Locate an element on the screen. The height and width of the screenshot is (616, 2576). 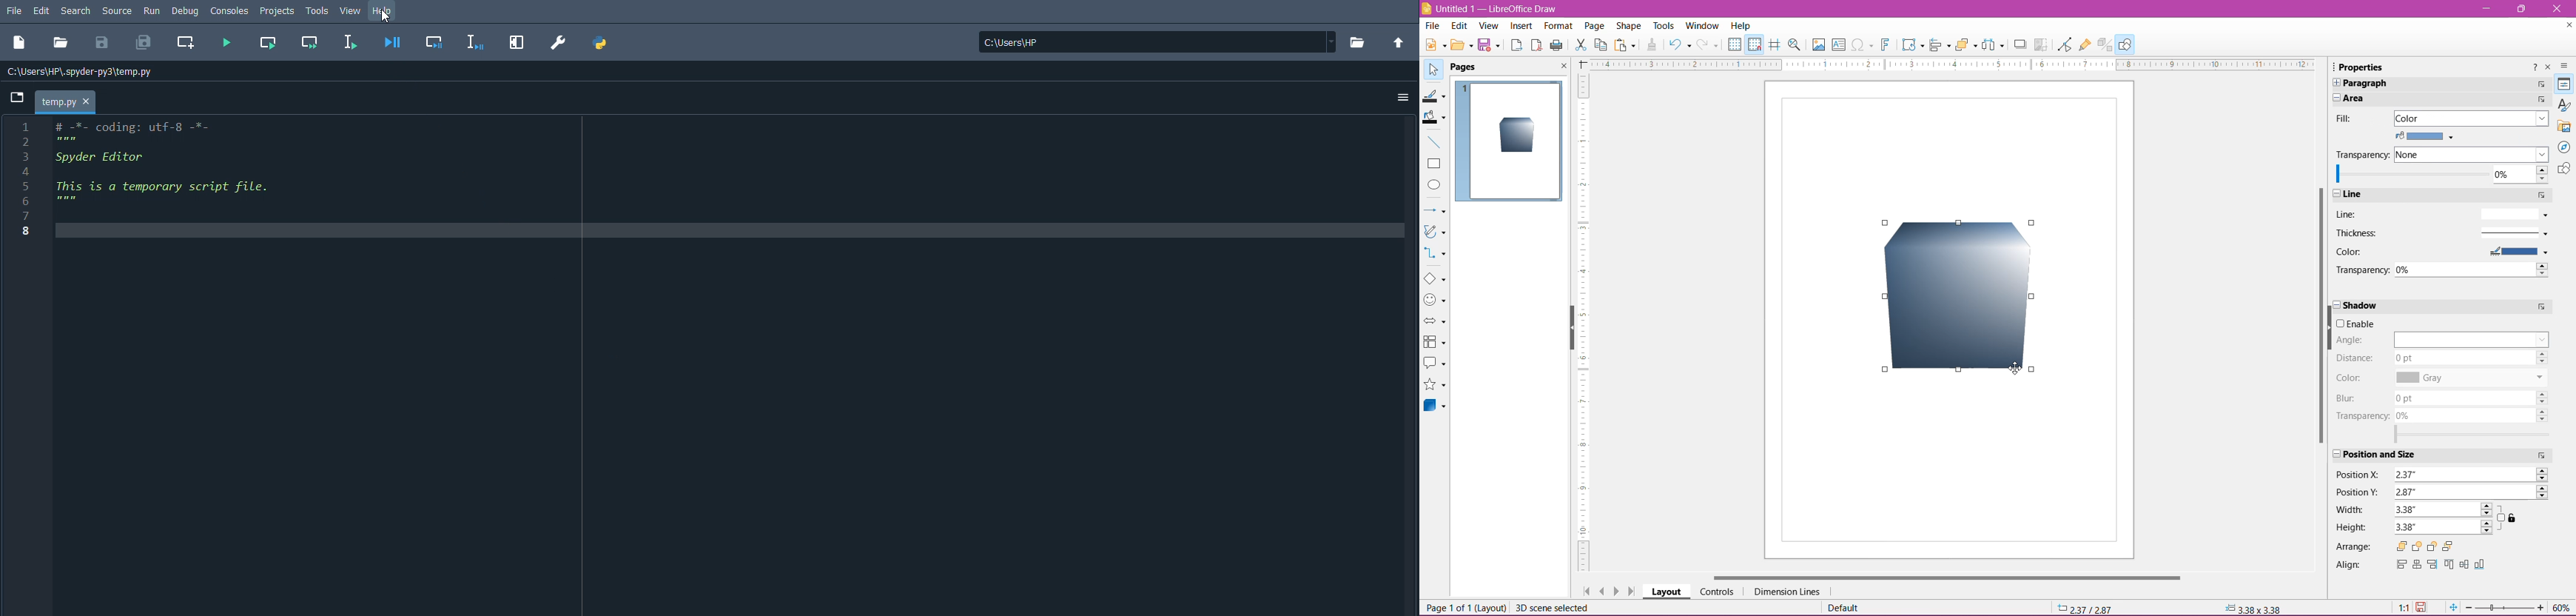
cursor is located at coordinates (2027, 367).